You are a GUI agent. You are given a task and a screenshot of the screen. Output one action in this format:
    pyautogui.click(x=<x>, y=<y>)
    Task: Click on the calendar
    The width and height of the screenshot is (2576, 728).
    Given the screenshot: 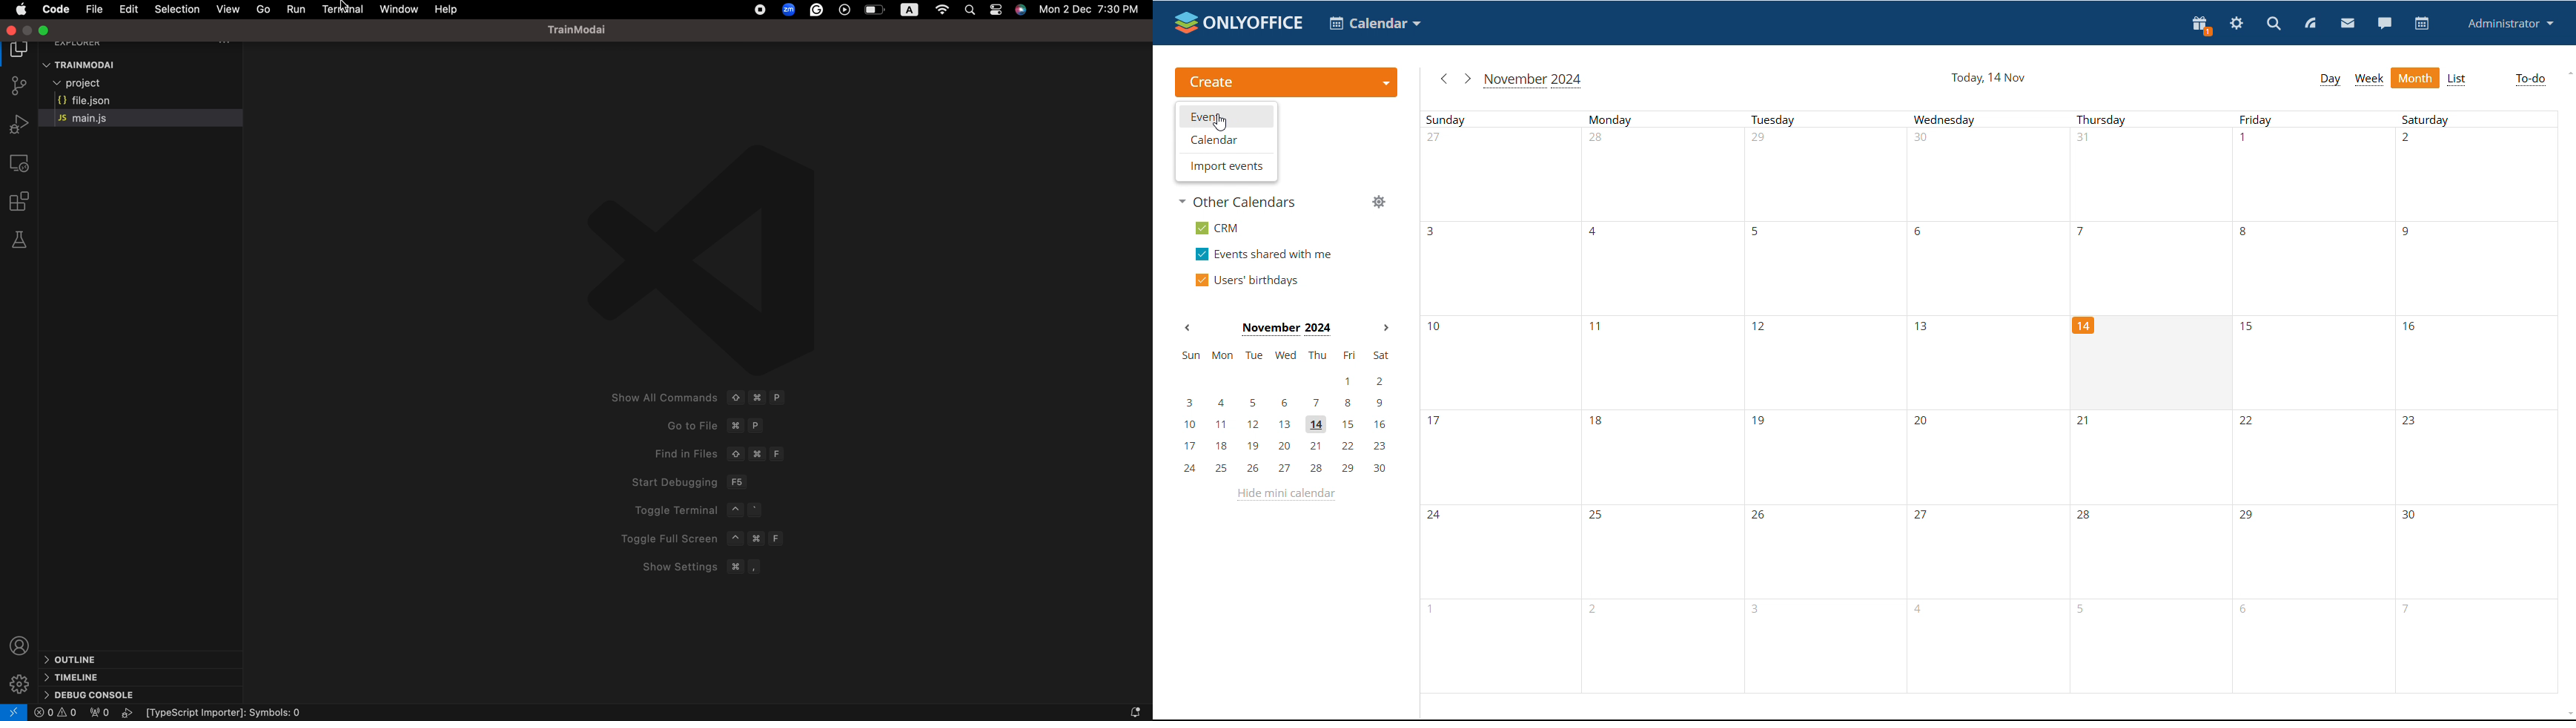 What is the action you would take?
    pyautogui.click(x=2422, y=24)
    